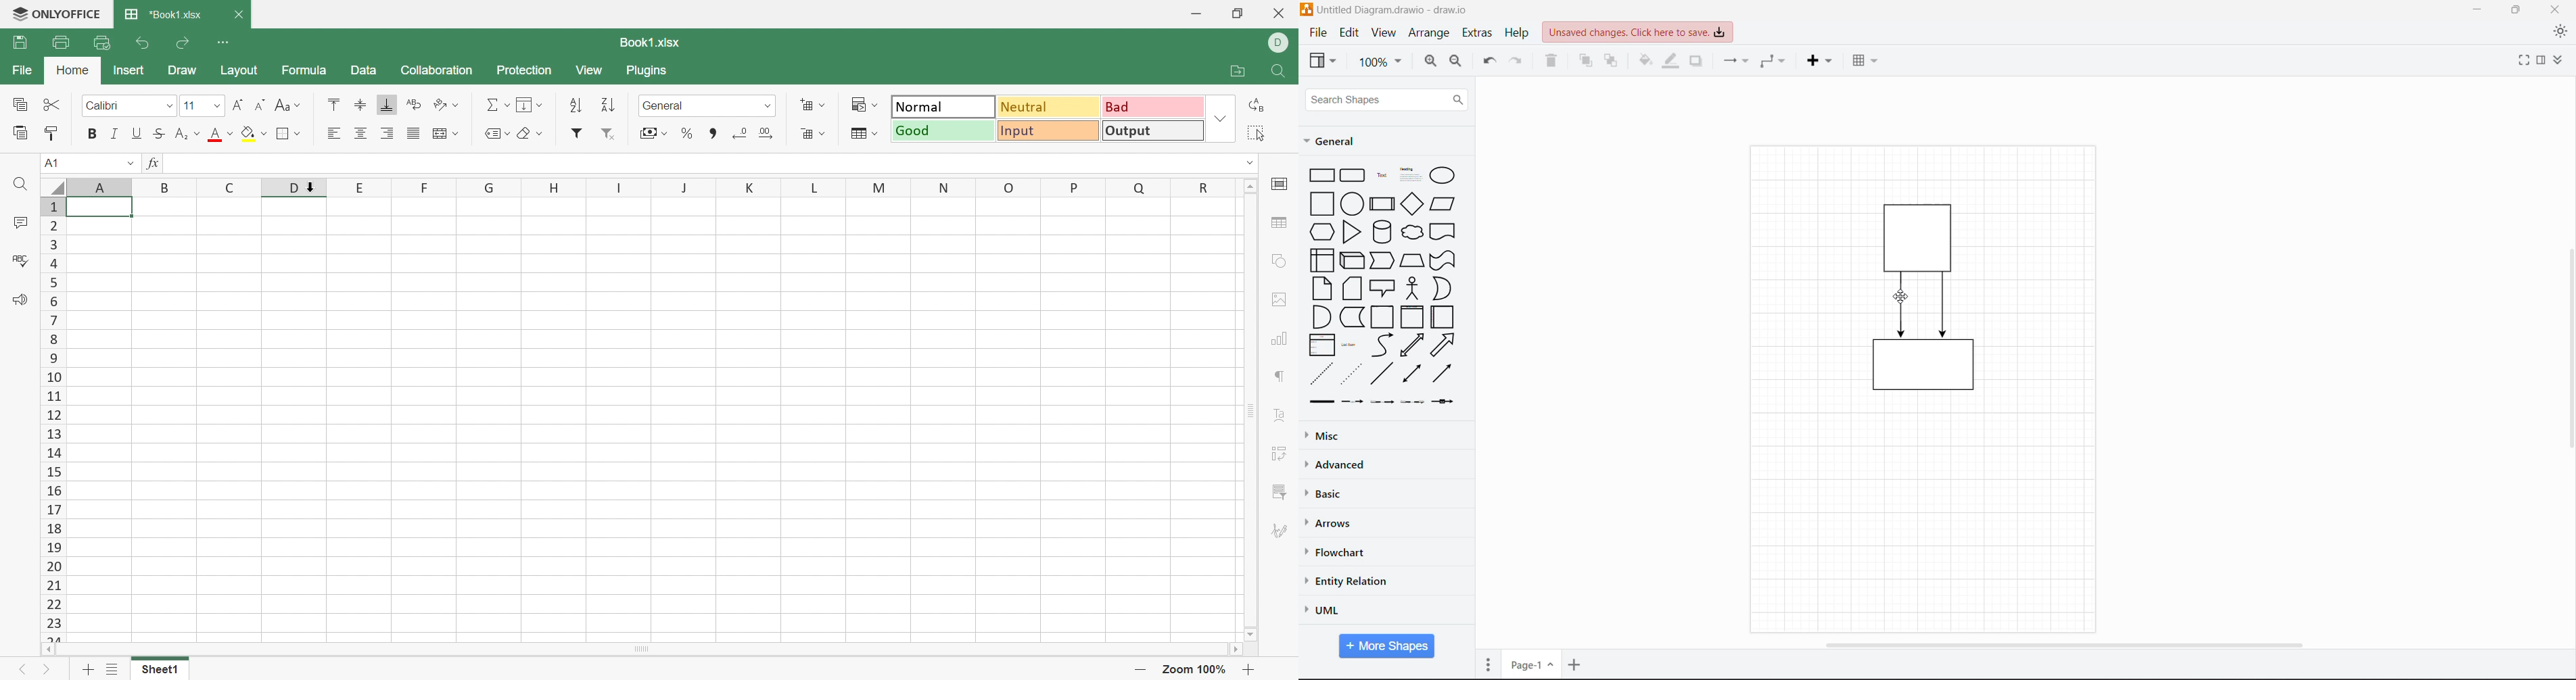 This screenshot has width=2576, height=700. Describe the element at coordinates (609, 134) in the screenshot. I see `Remove filter` at that location.